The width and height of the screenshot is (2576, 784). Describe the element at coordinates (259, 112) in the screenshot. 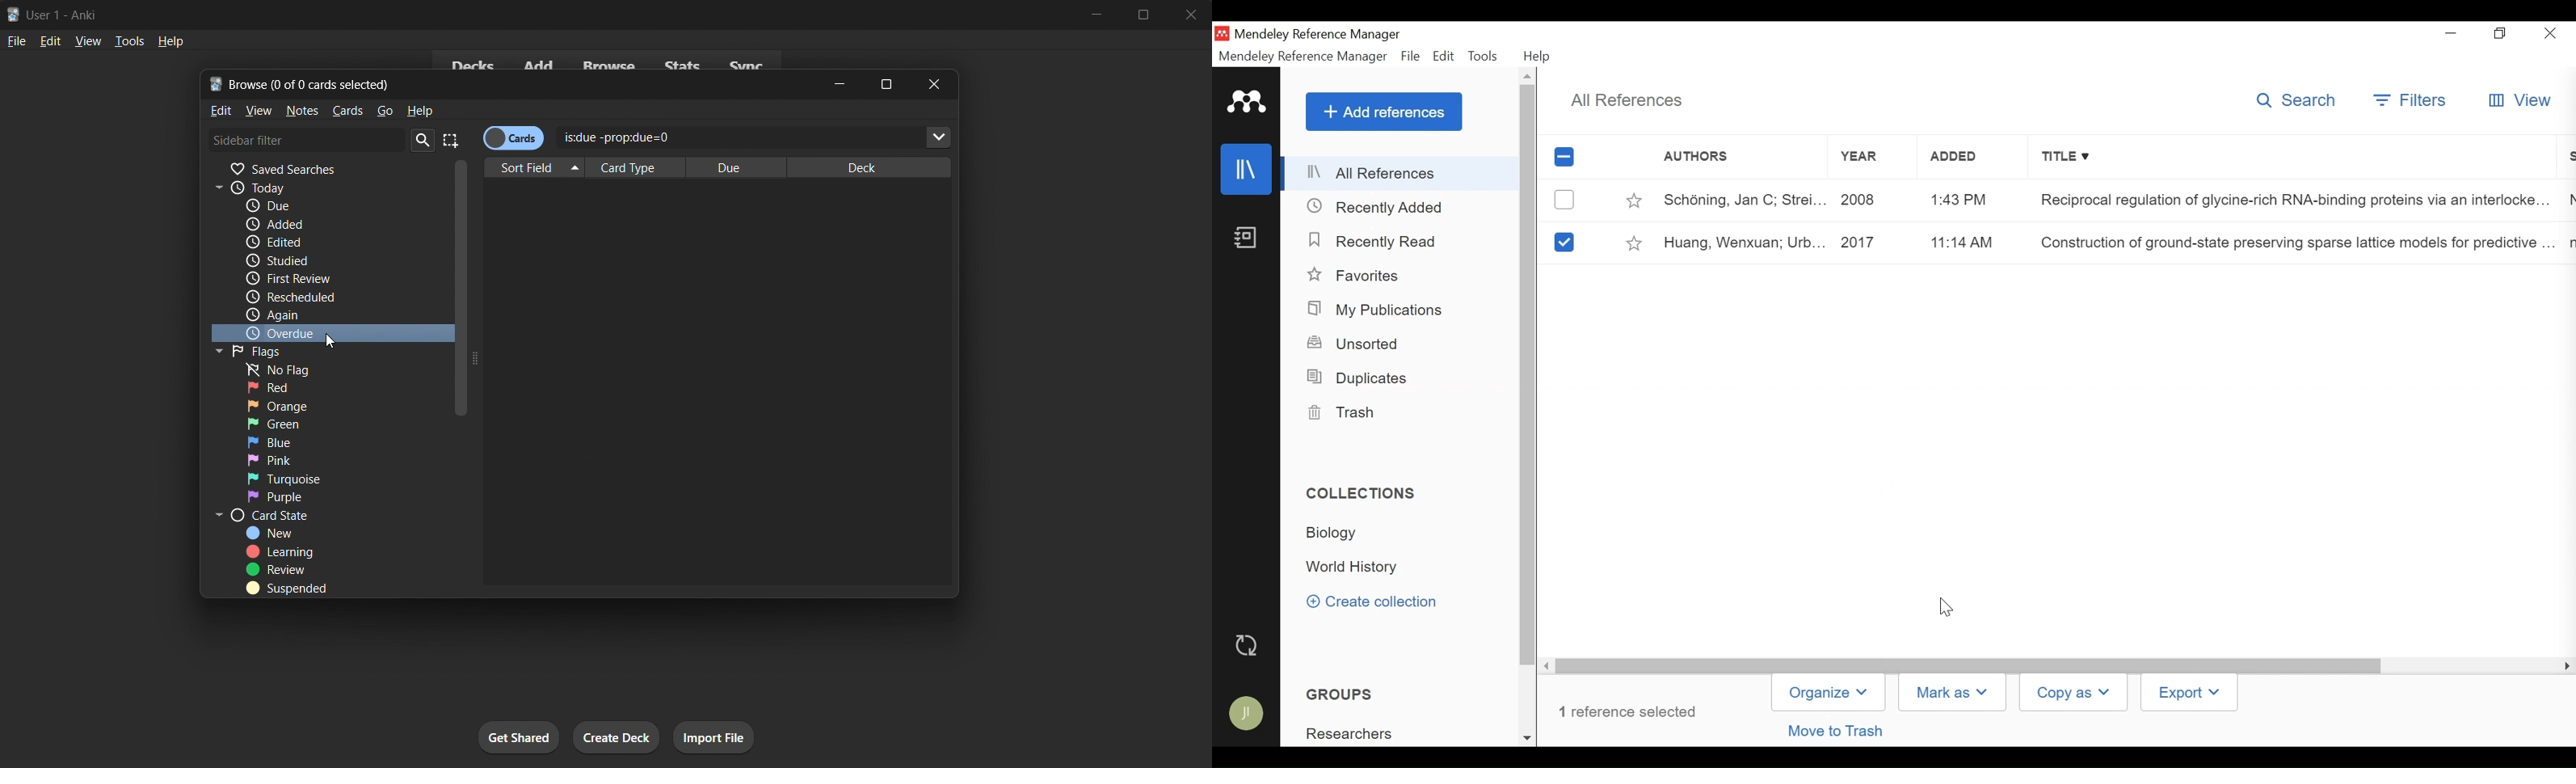

I see `view` at that location.